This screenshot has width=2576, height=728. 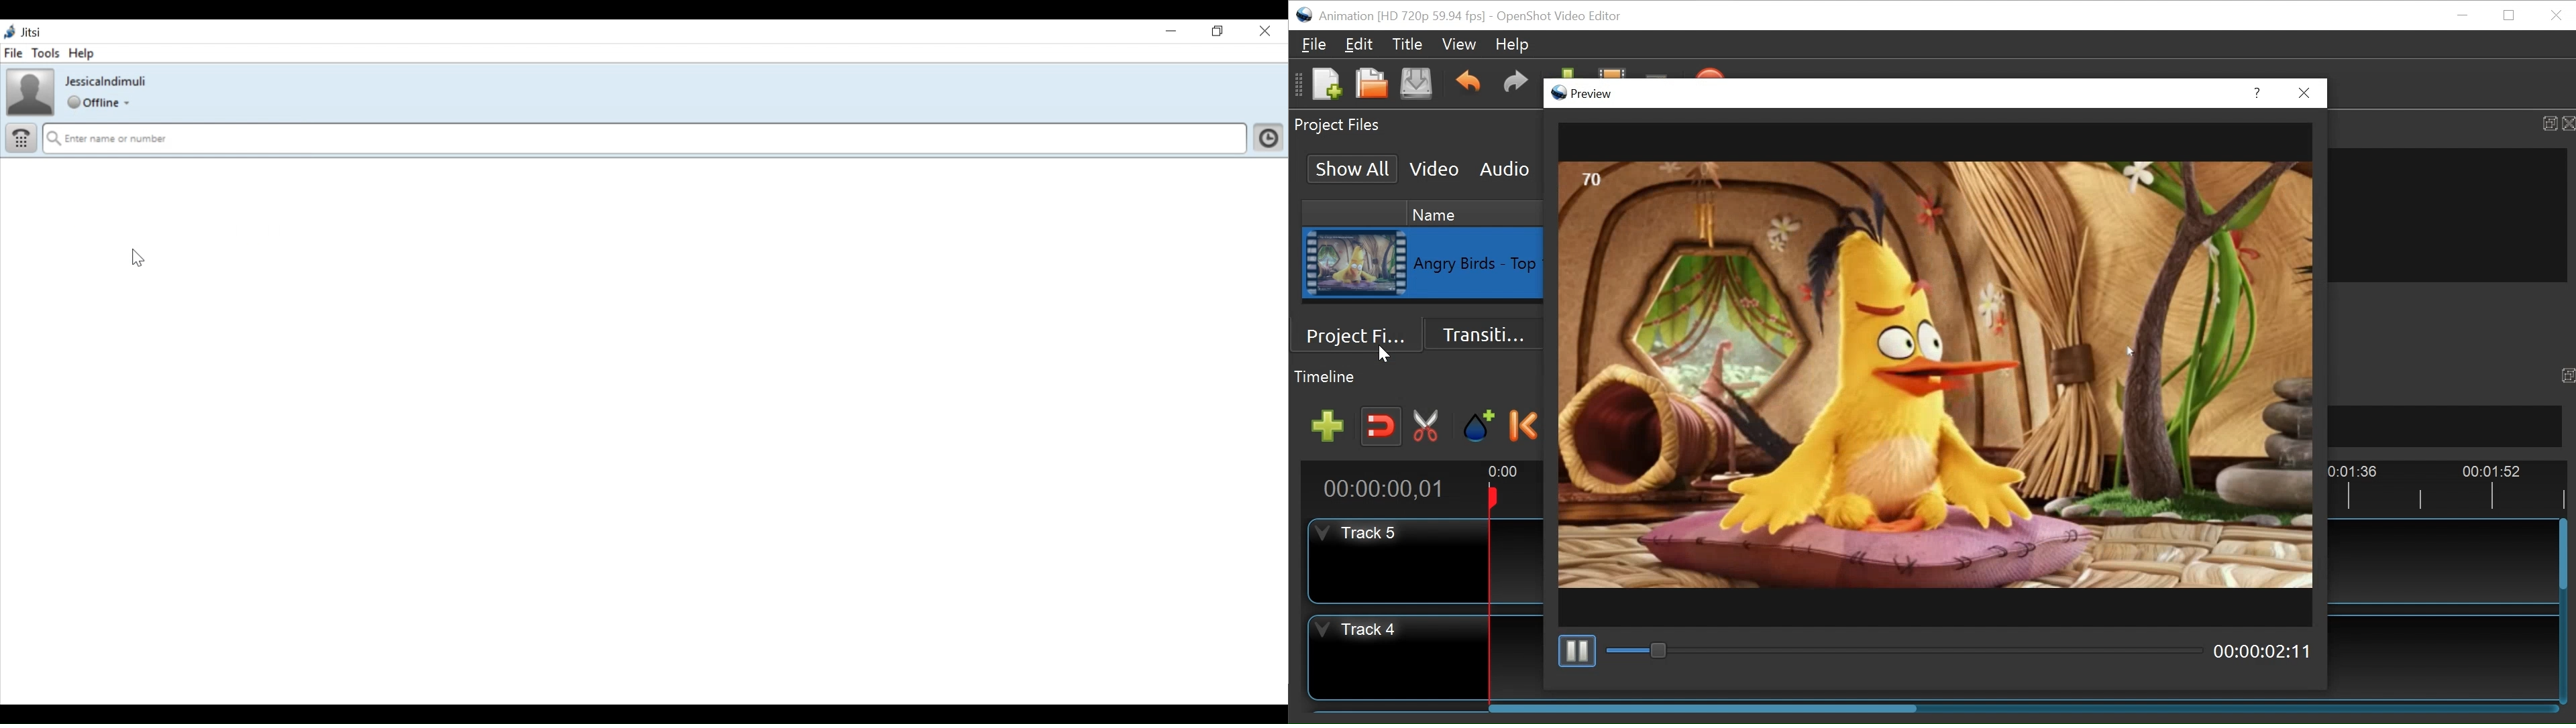 I want to click on Title, so click(x=1407, y=46).